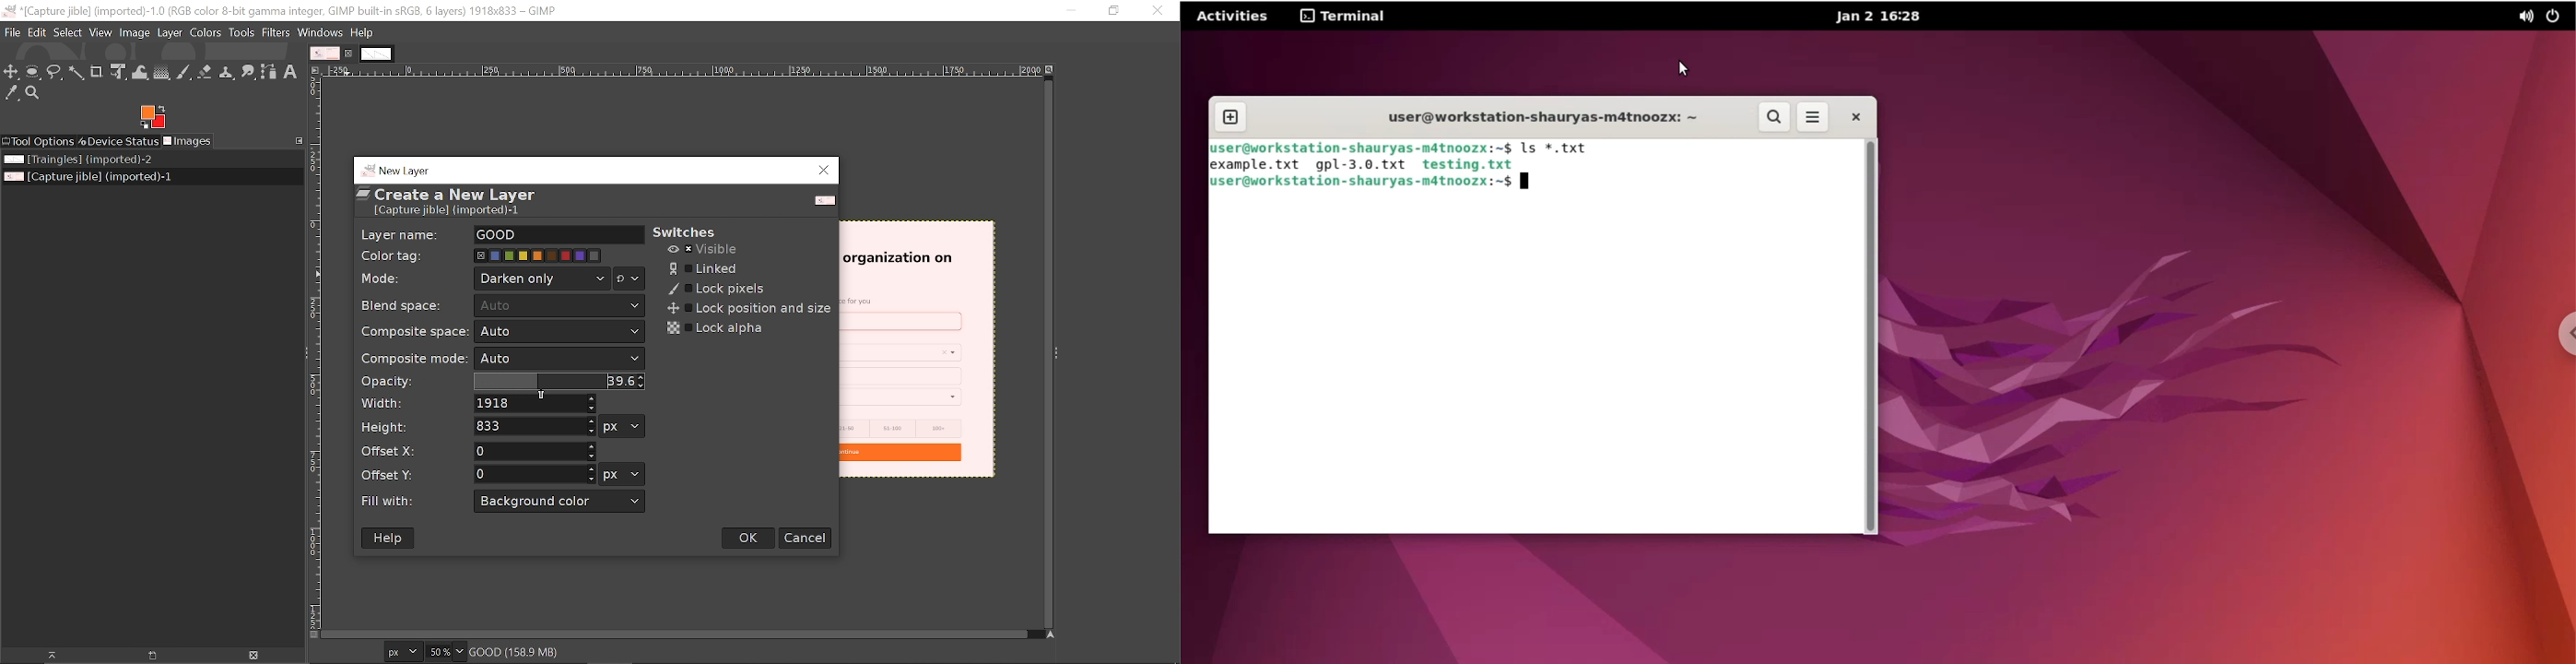 Image resolution: width=2576 pixels, height=672 pixels. I want to click on Image file titled "Triangles", so click(100, 160).